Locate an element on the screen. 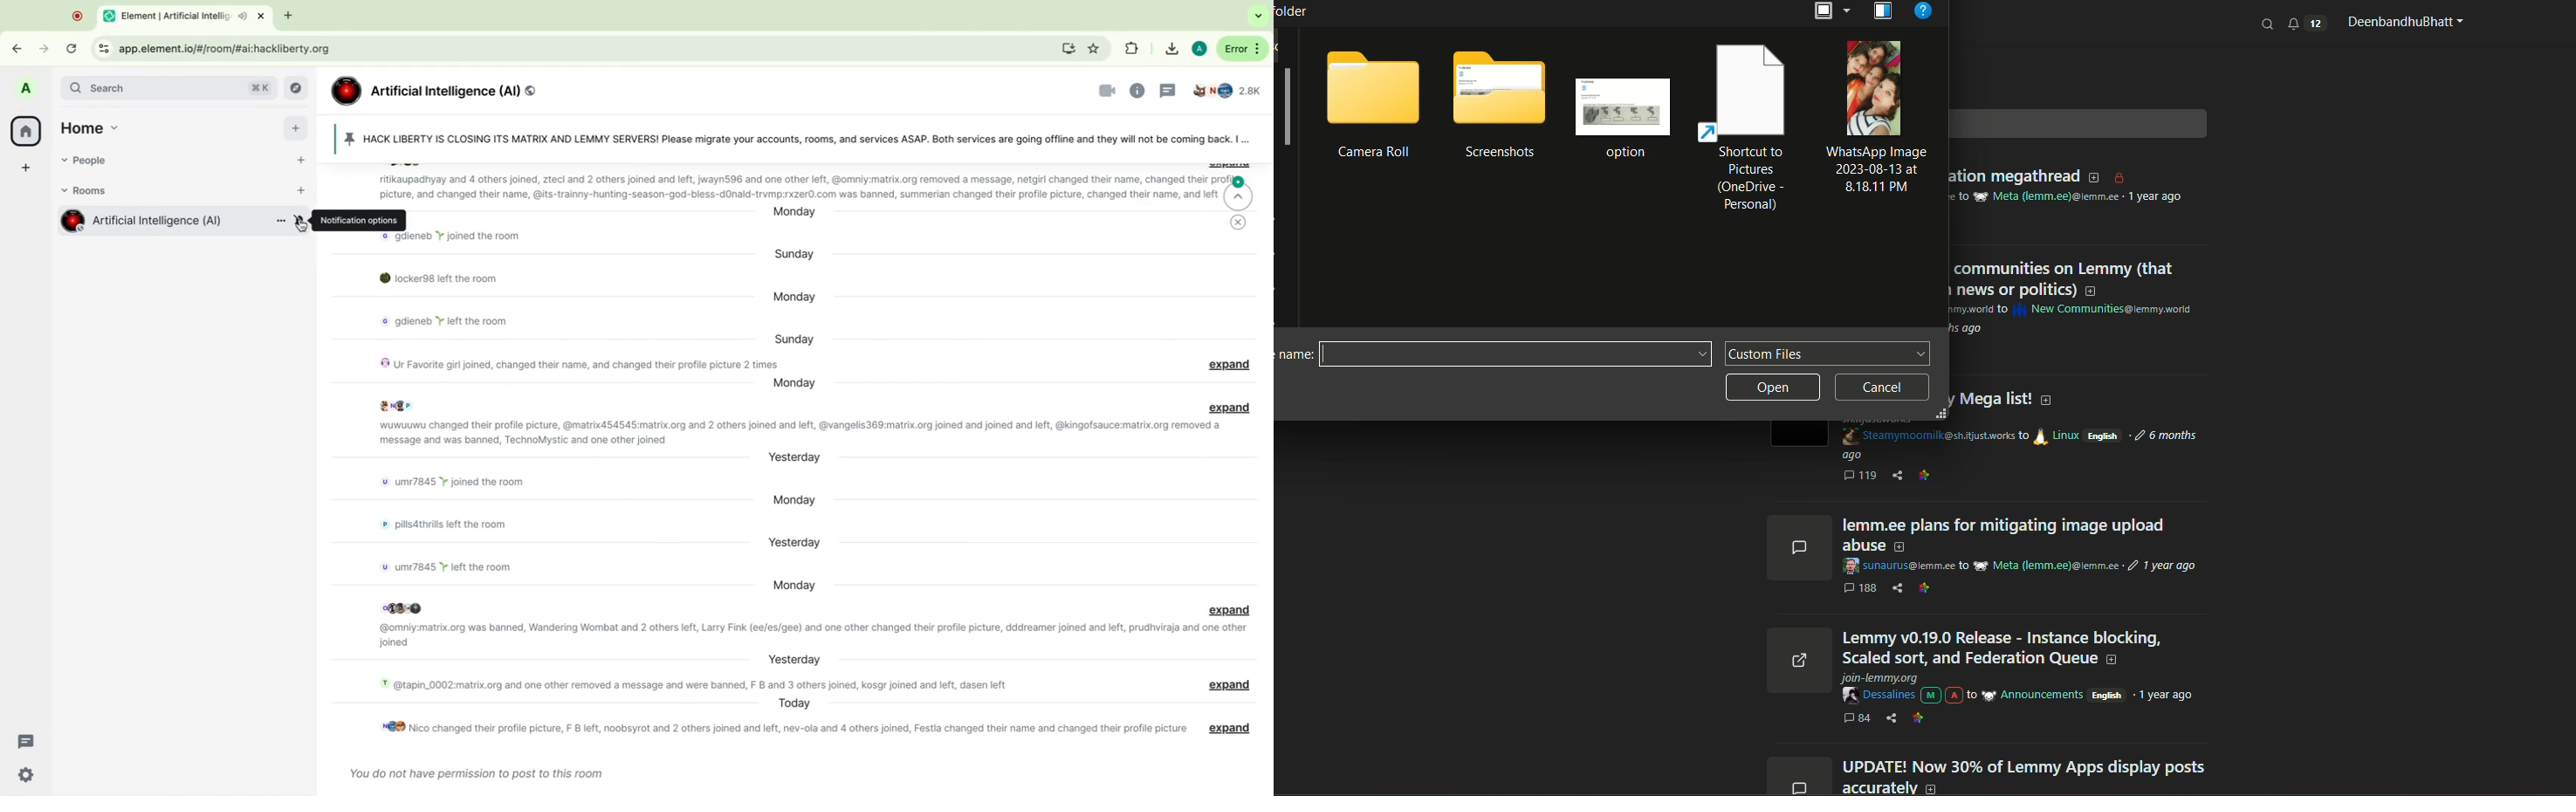 The height and width of the screenshot is (812, 2576). profile is located at coordinates (27, 88).